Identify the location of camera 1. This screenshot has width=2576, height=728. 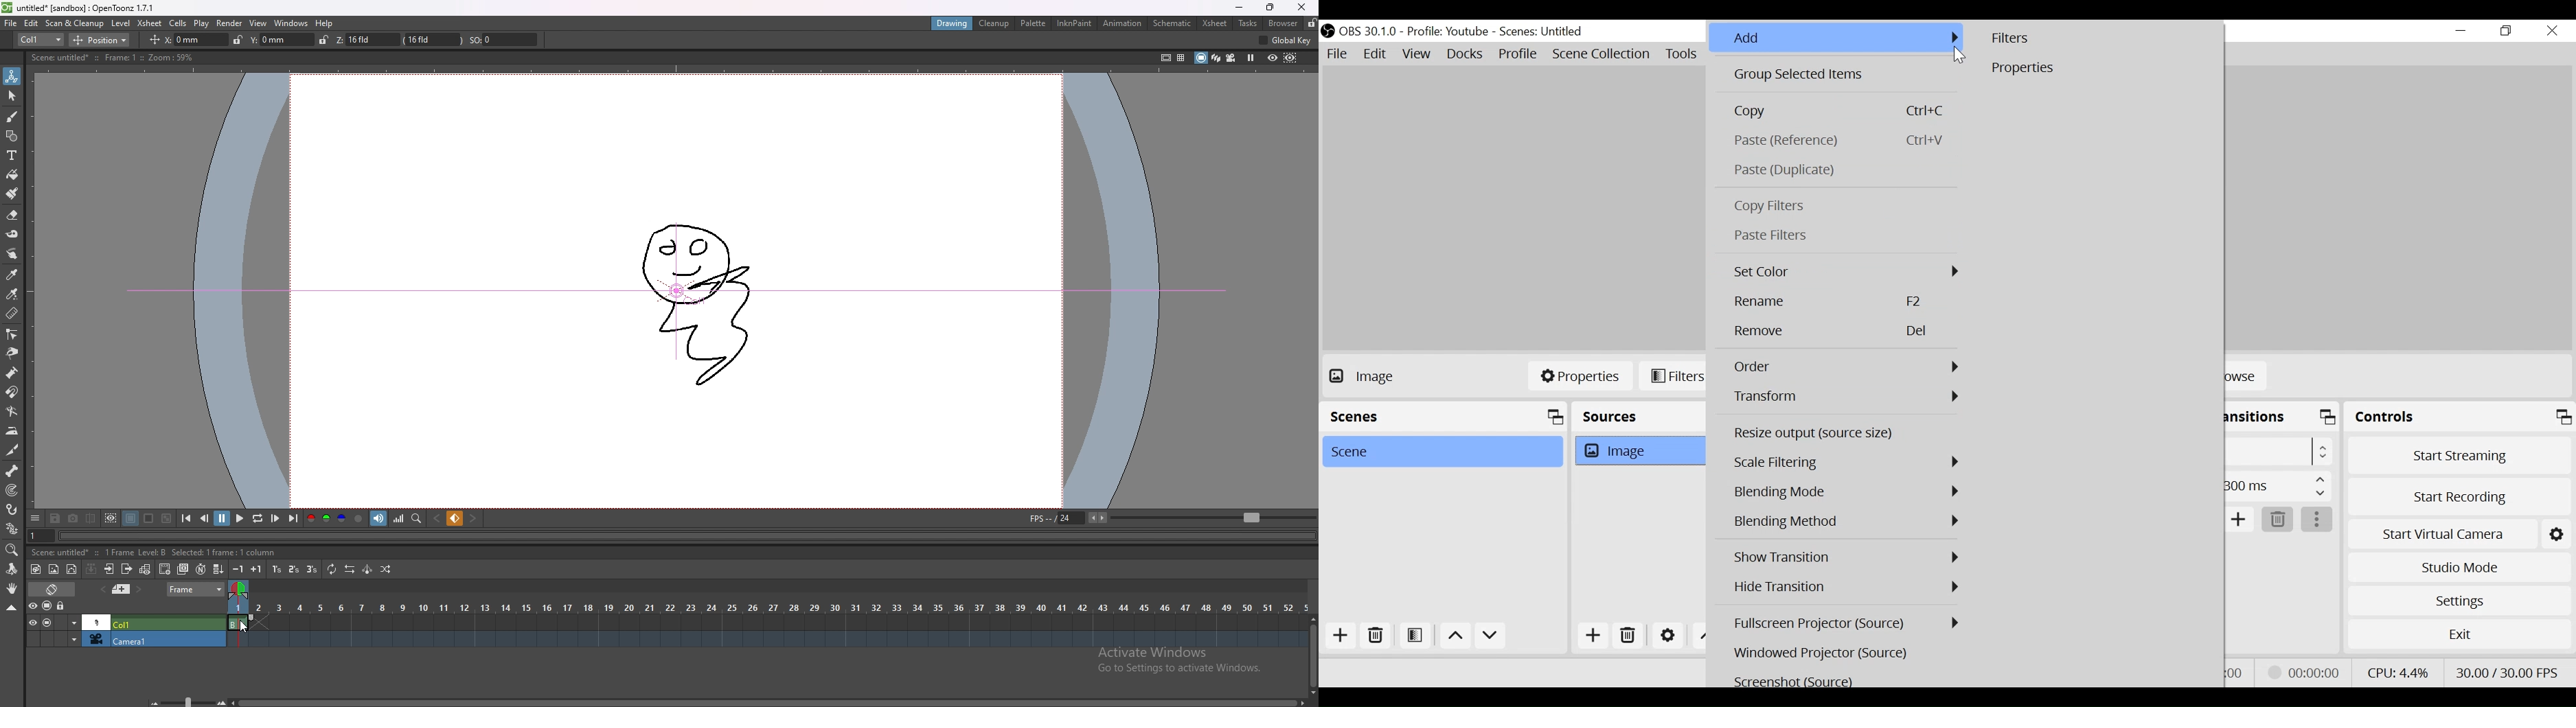
(122, 640).